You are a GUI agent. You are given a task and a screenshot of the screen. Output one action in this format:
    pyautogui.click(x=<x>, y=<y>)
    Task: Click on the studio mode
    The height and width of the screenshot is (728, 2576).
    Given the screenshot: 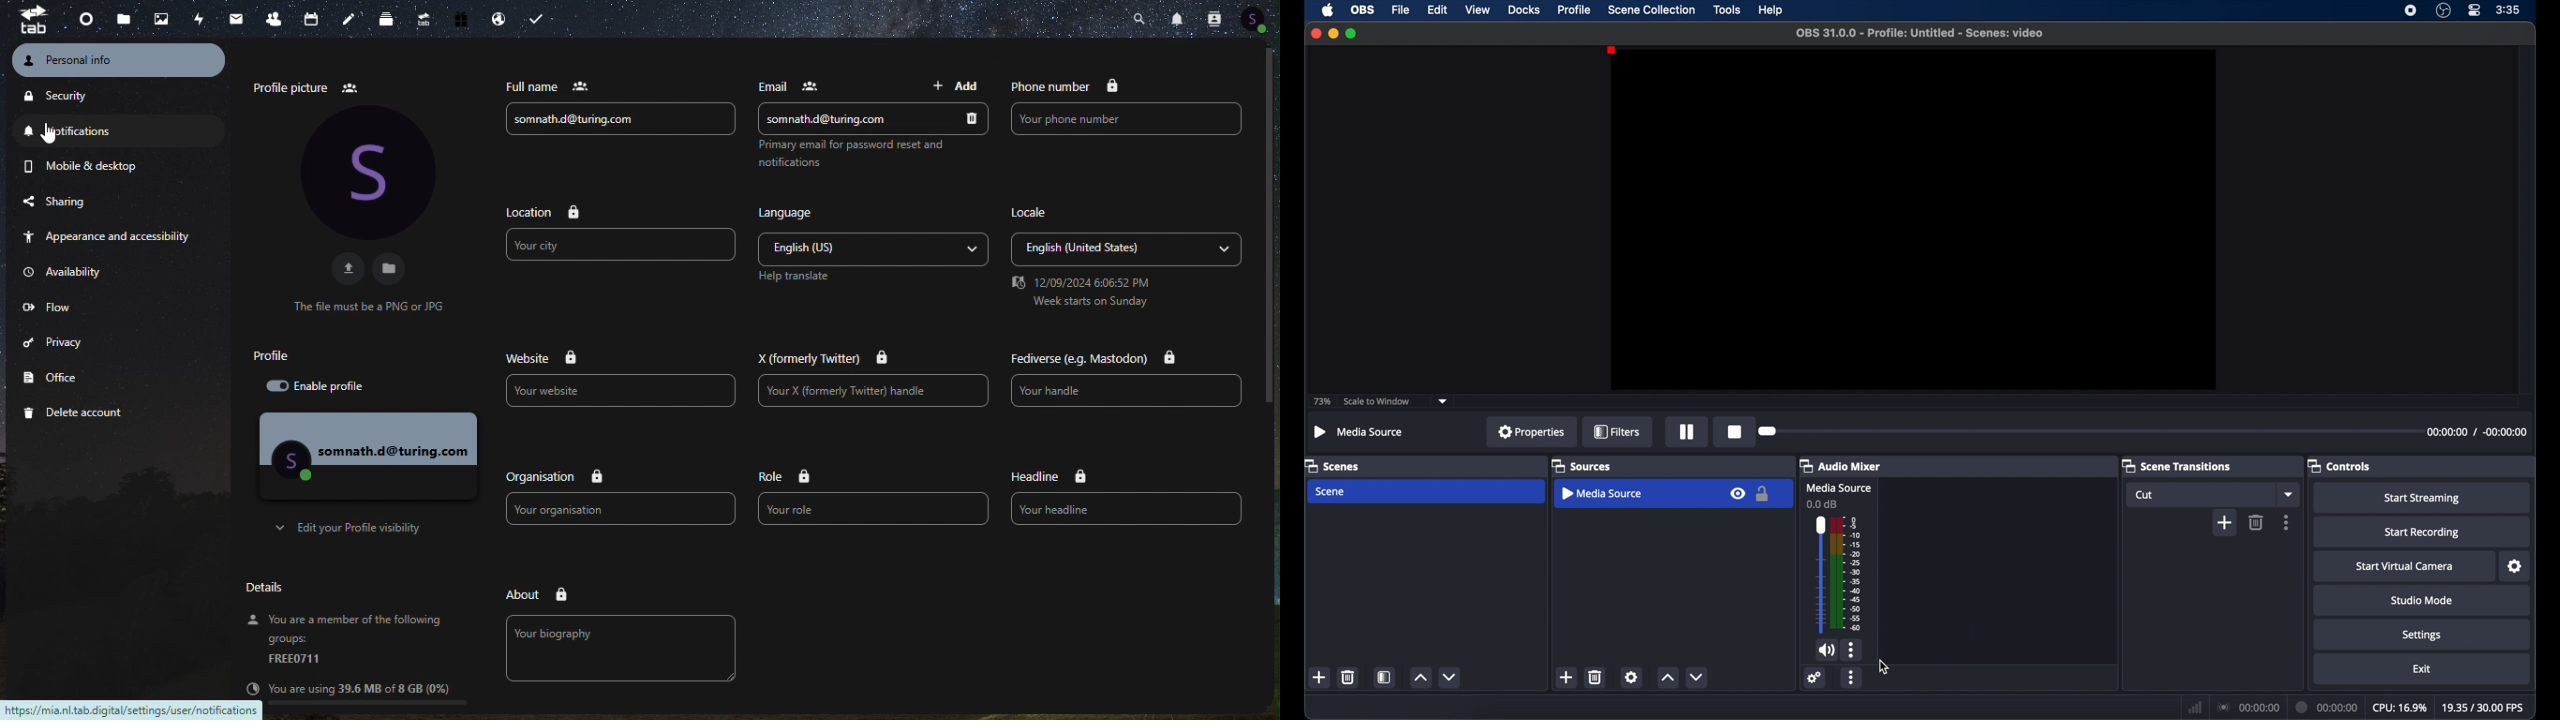 What is the action you would take?
    pyautogui.click(x=2423, y=600)
    